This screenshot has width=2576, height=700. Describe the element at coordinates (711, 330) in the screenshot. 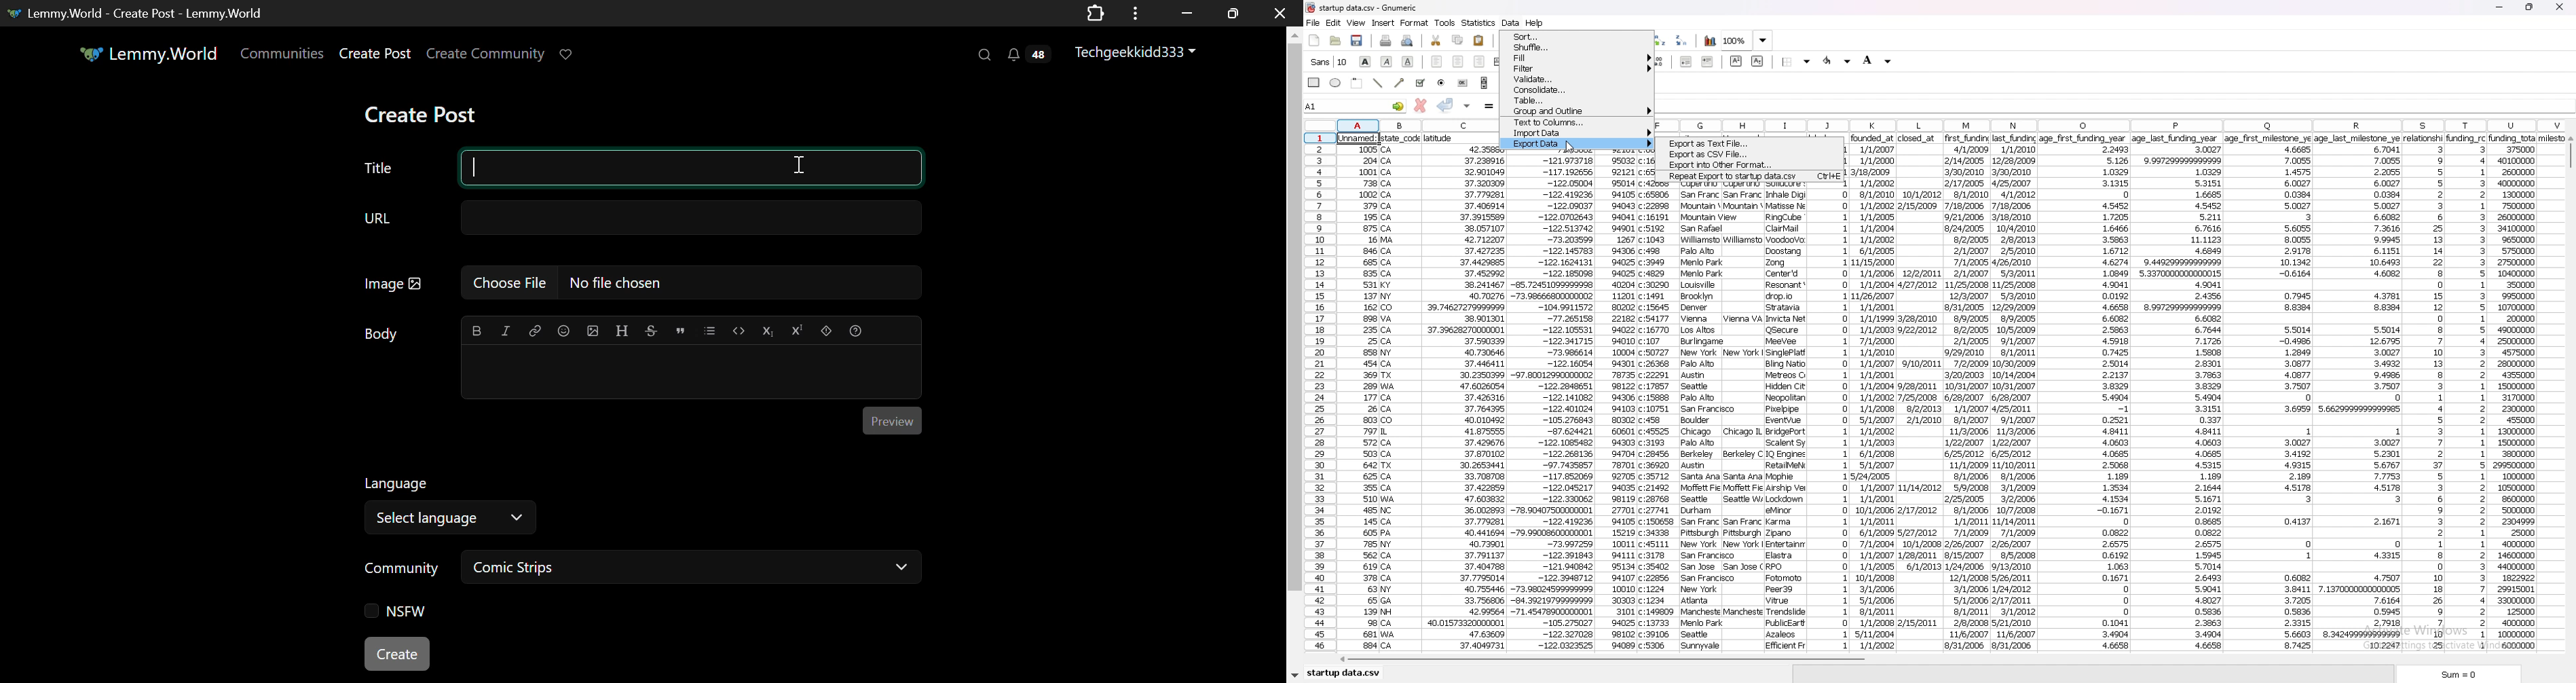

I see `list` at that location.